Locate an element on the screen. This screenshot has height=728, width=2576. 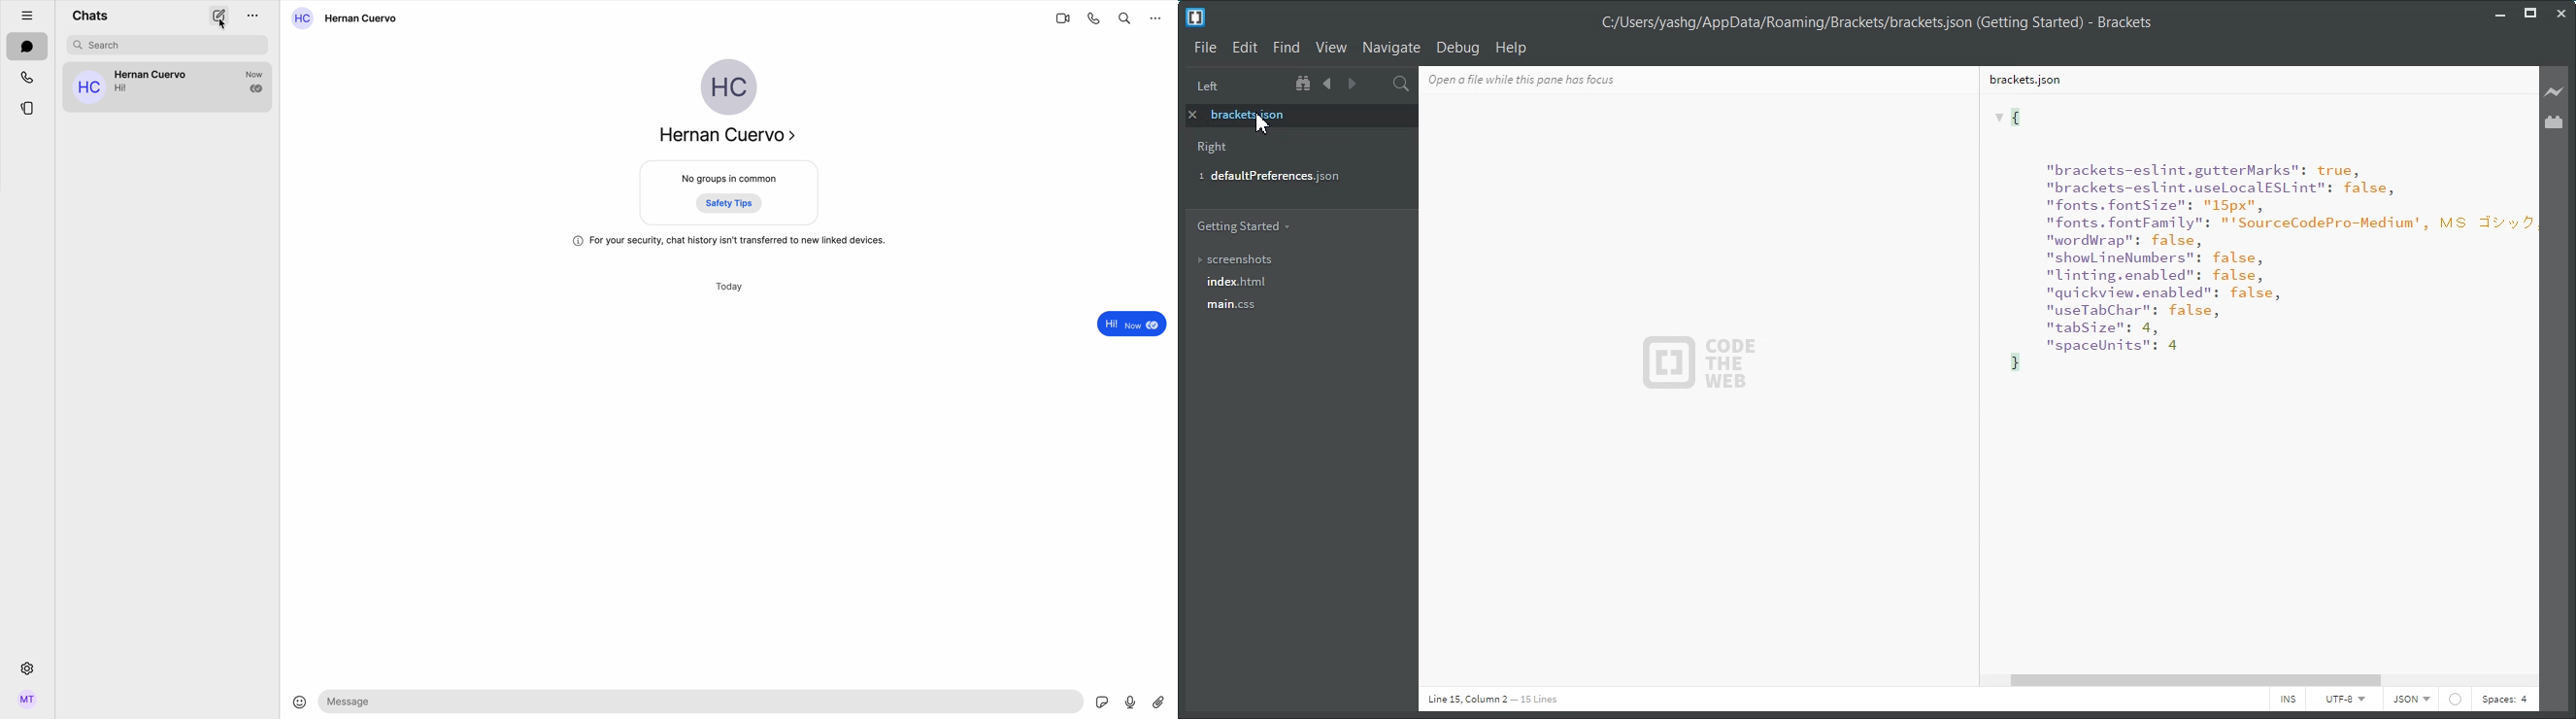
Vertical scroll bar is located at coordinates (2532, 367).